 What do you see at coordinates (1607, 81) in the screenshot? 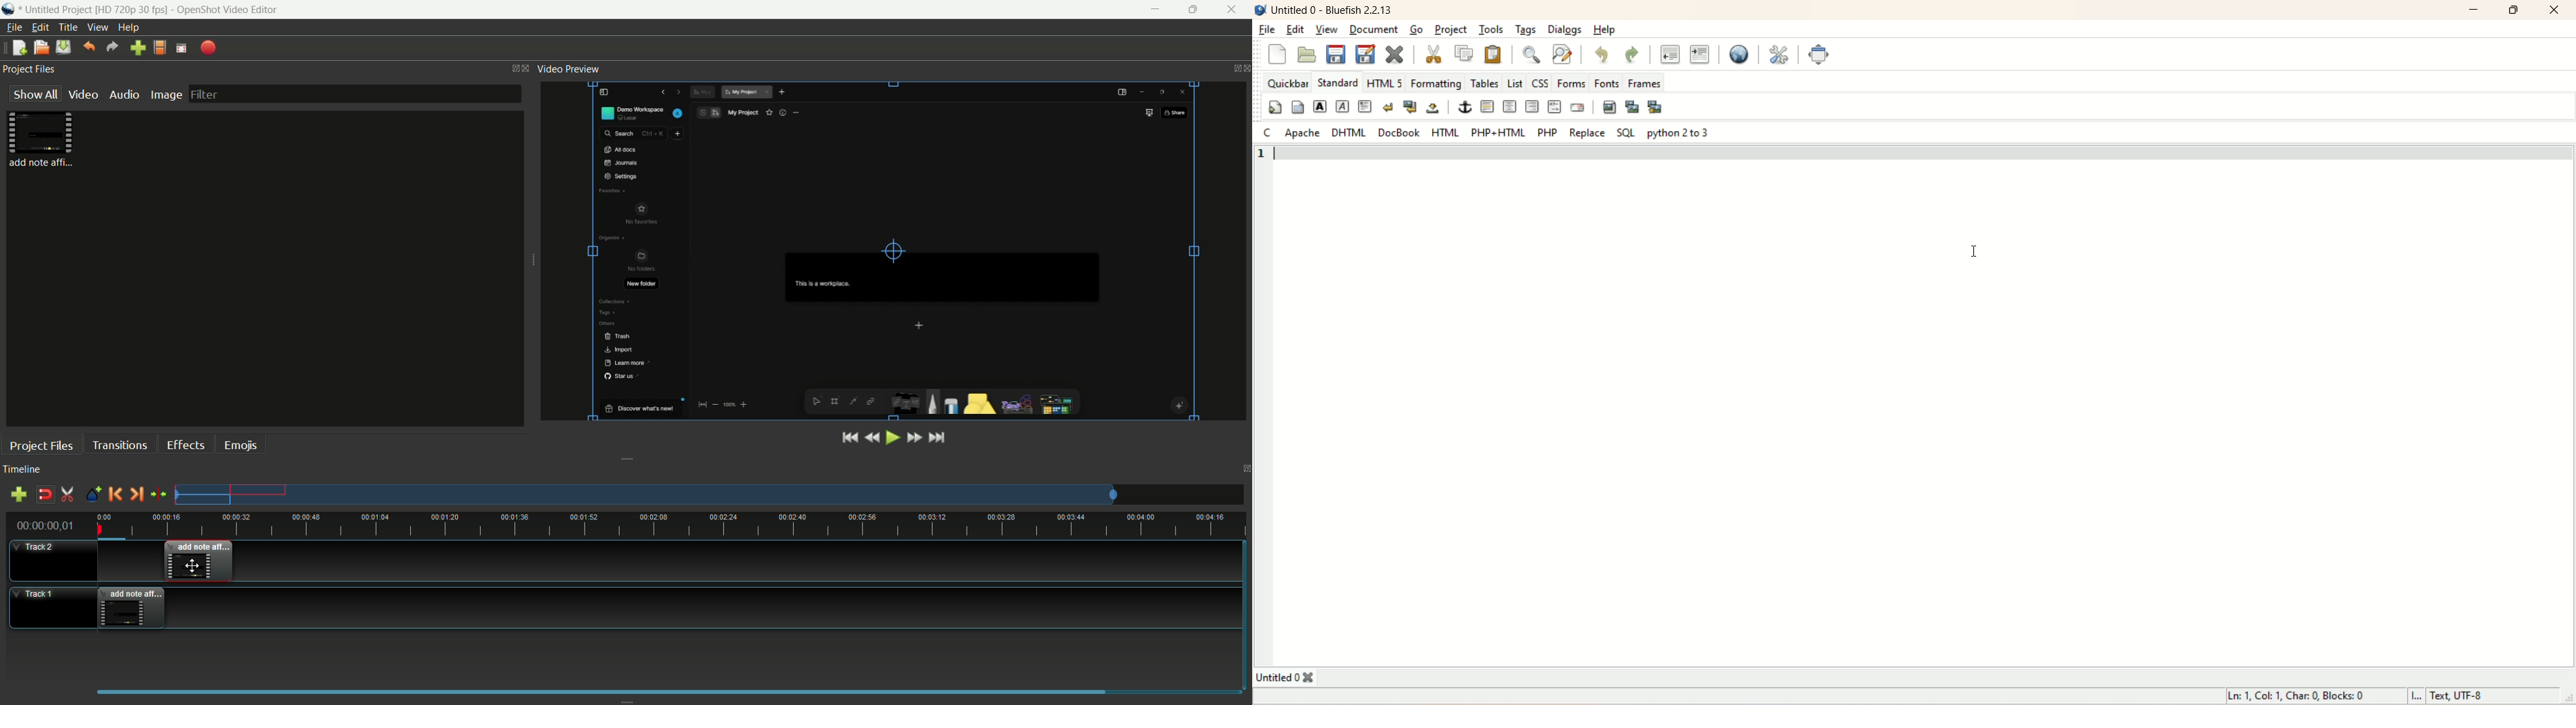
I see `fonts` at bounding box center [1607, 81].